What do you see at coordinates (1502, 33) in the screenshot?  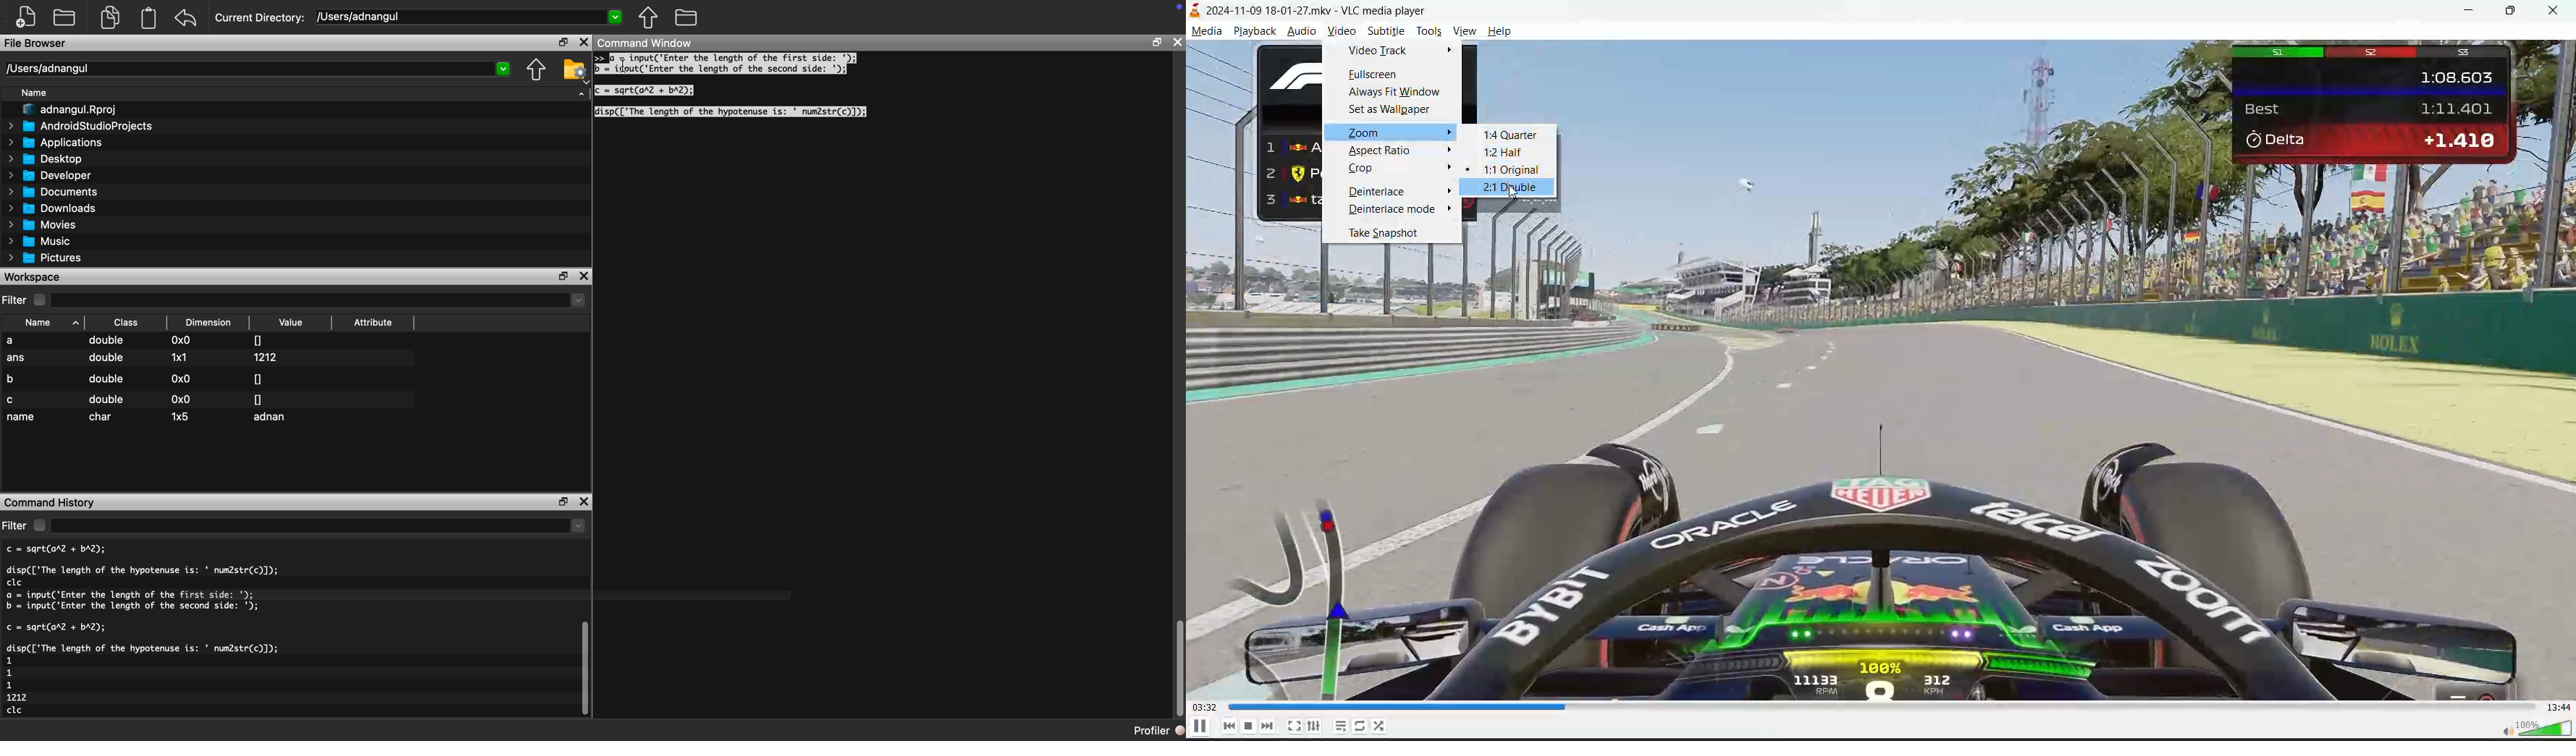 I see `help` at bounding box center [1502, 33].